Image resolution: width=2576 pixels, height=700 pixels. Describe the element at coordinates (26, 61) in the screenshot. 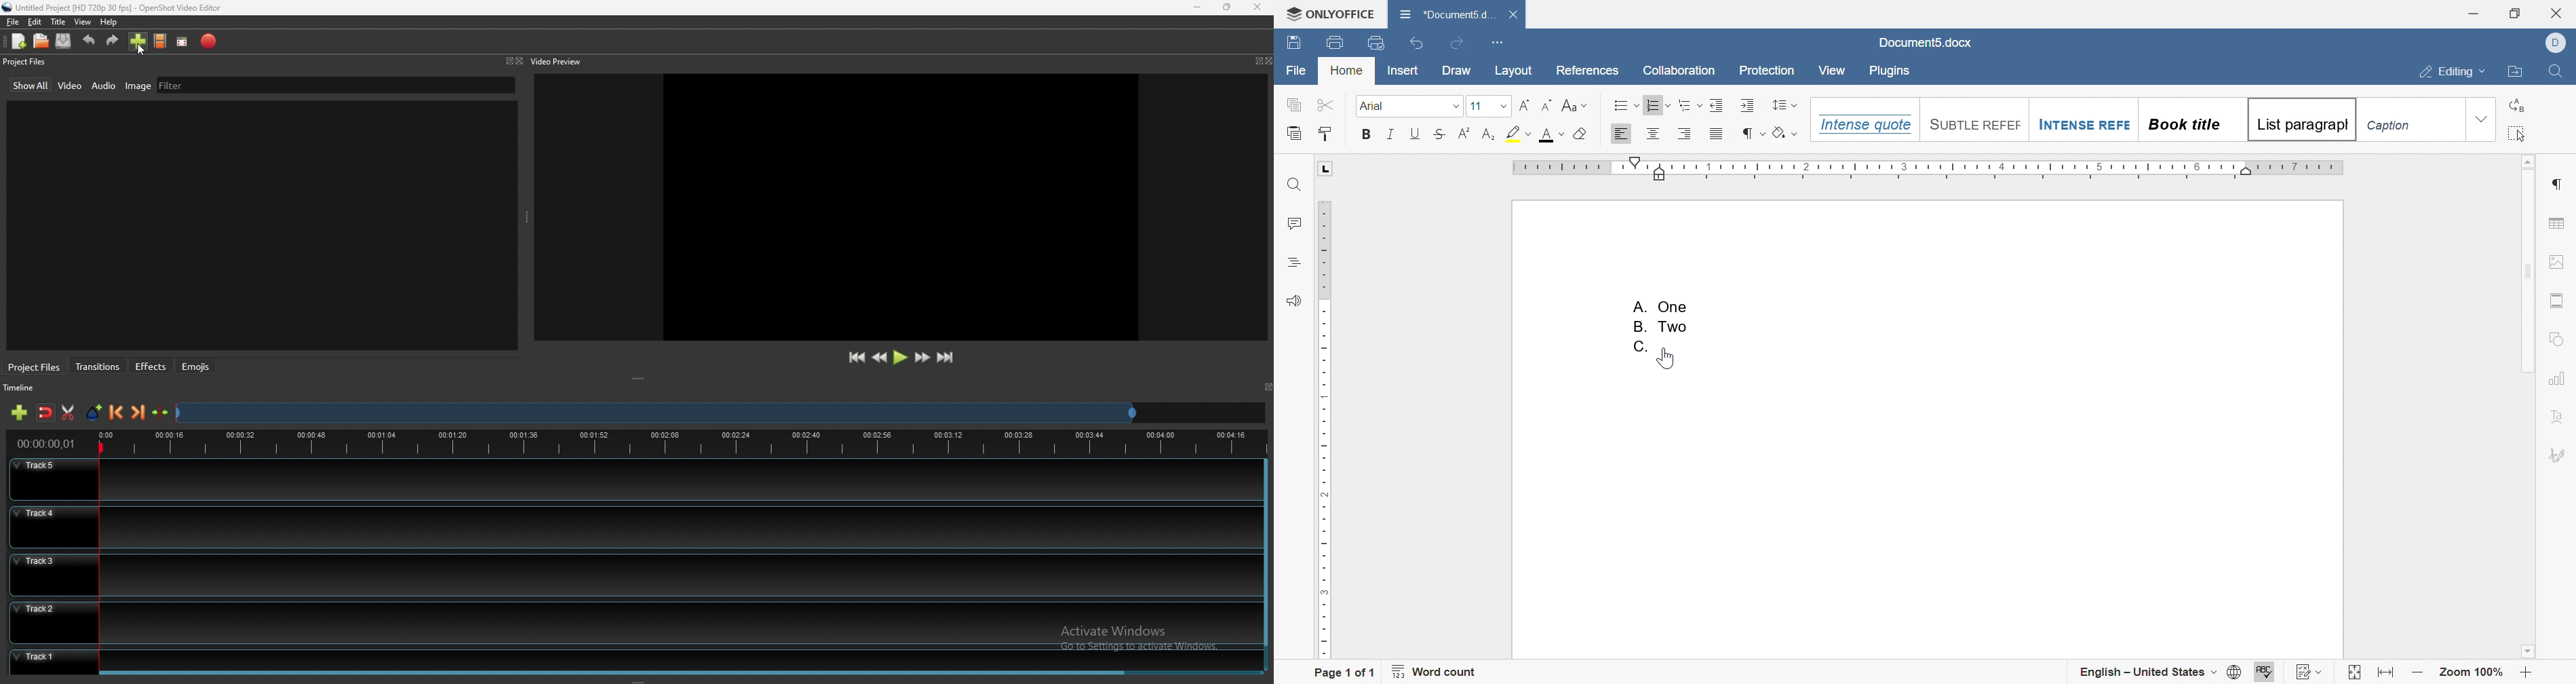

I see `project files` at that location.